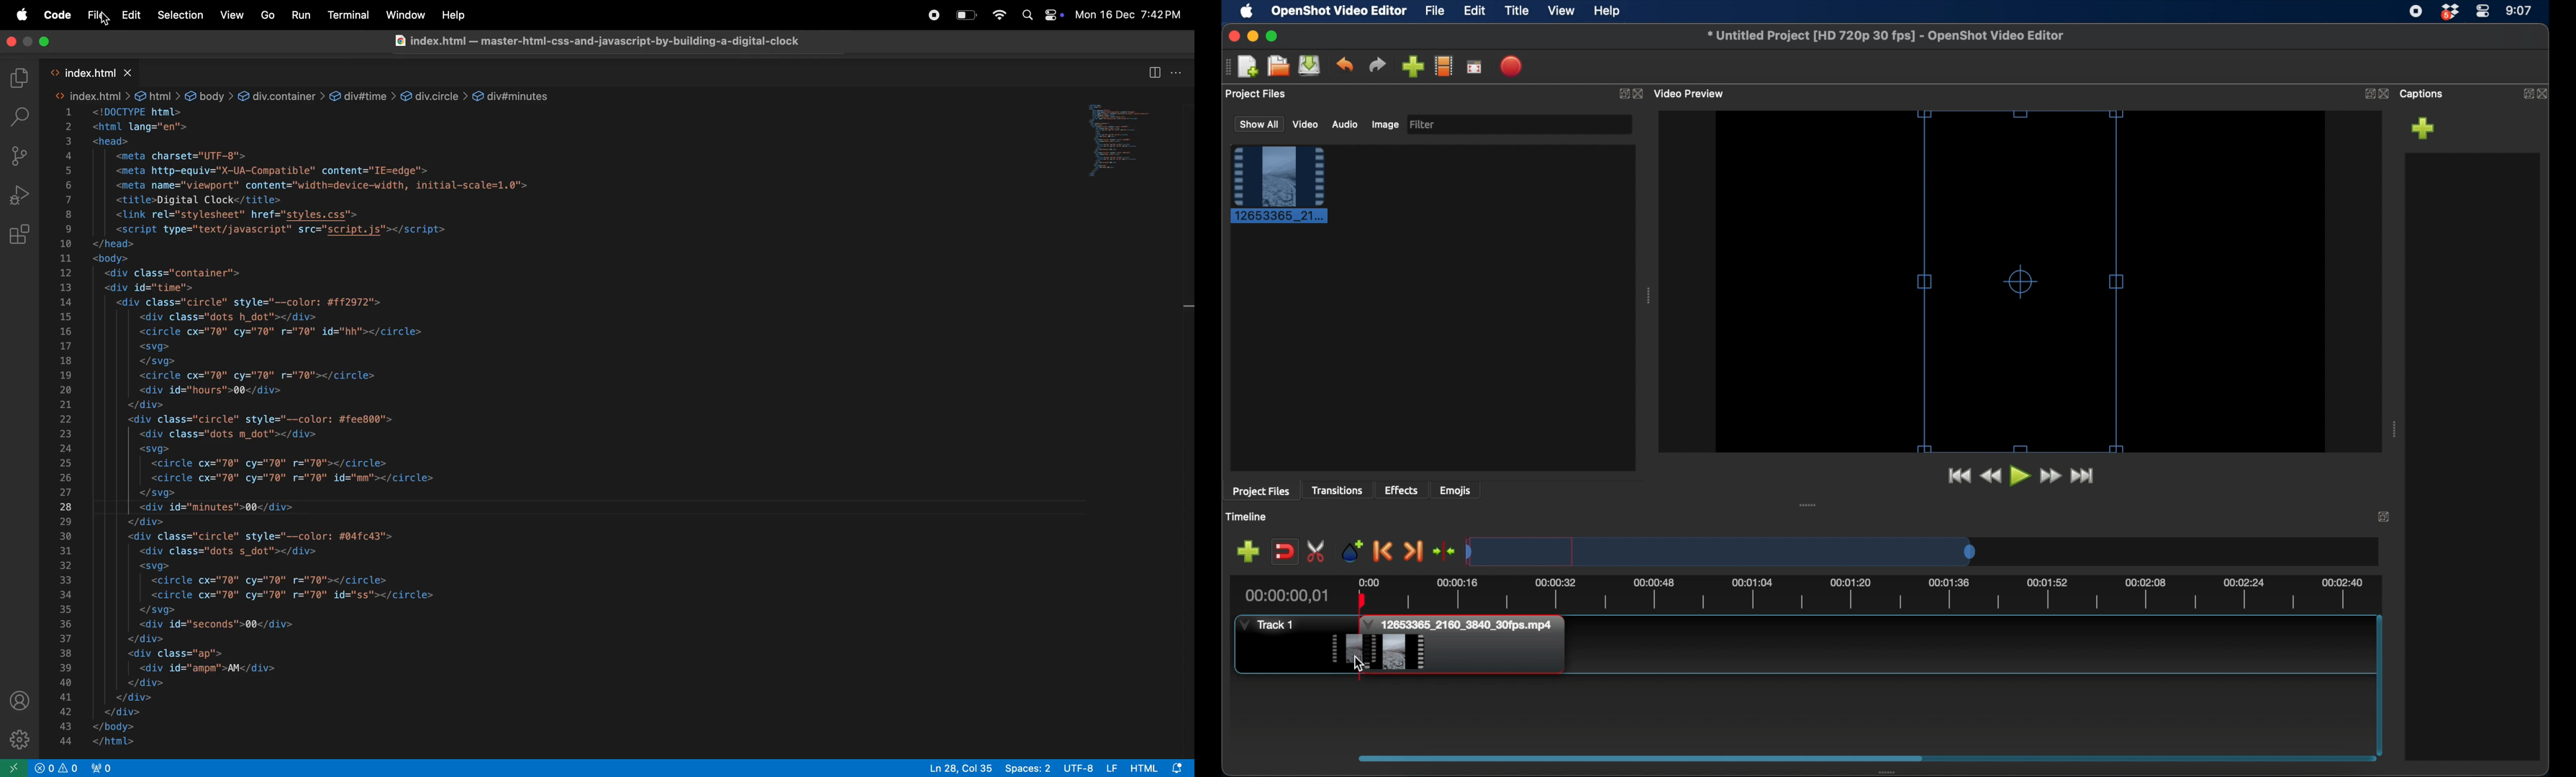 Image resolution: width=2576 pixels, height=784 pixels. Describe the element at coordinates (1883, 595) in the screenshot. I see `timeline` at that location.